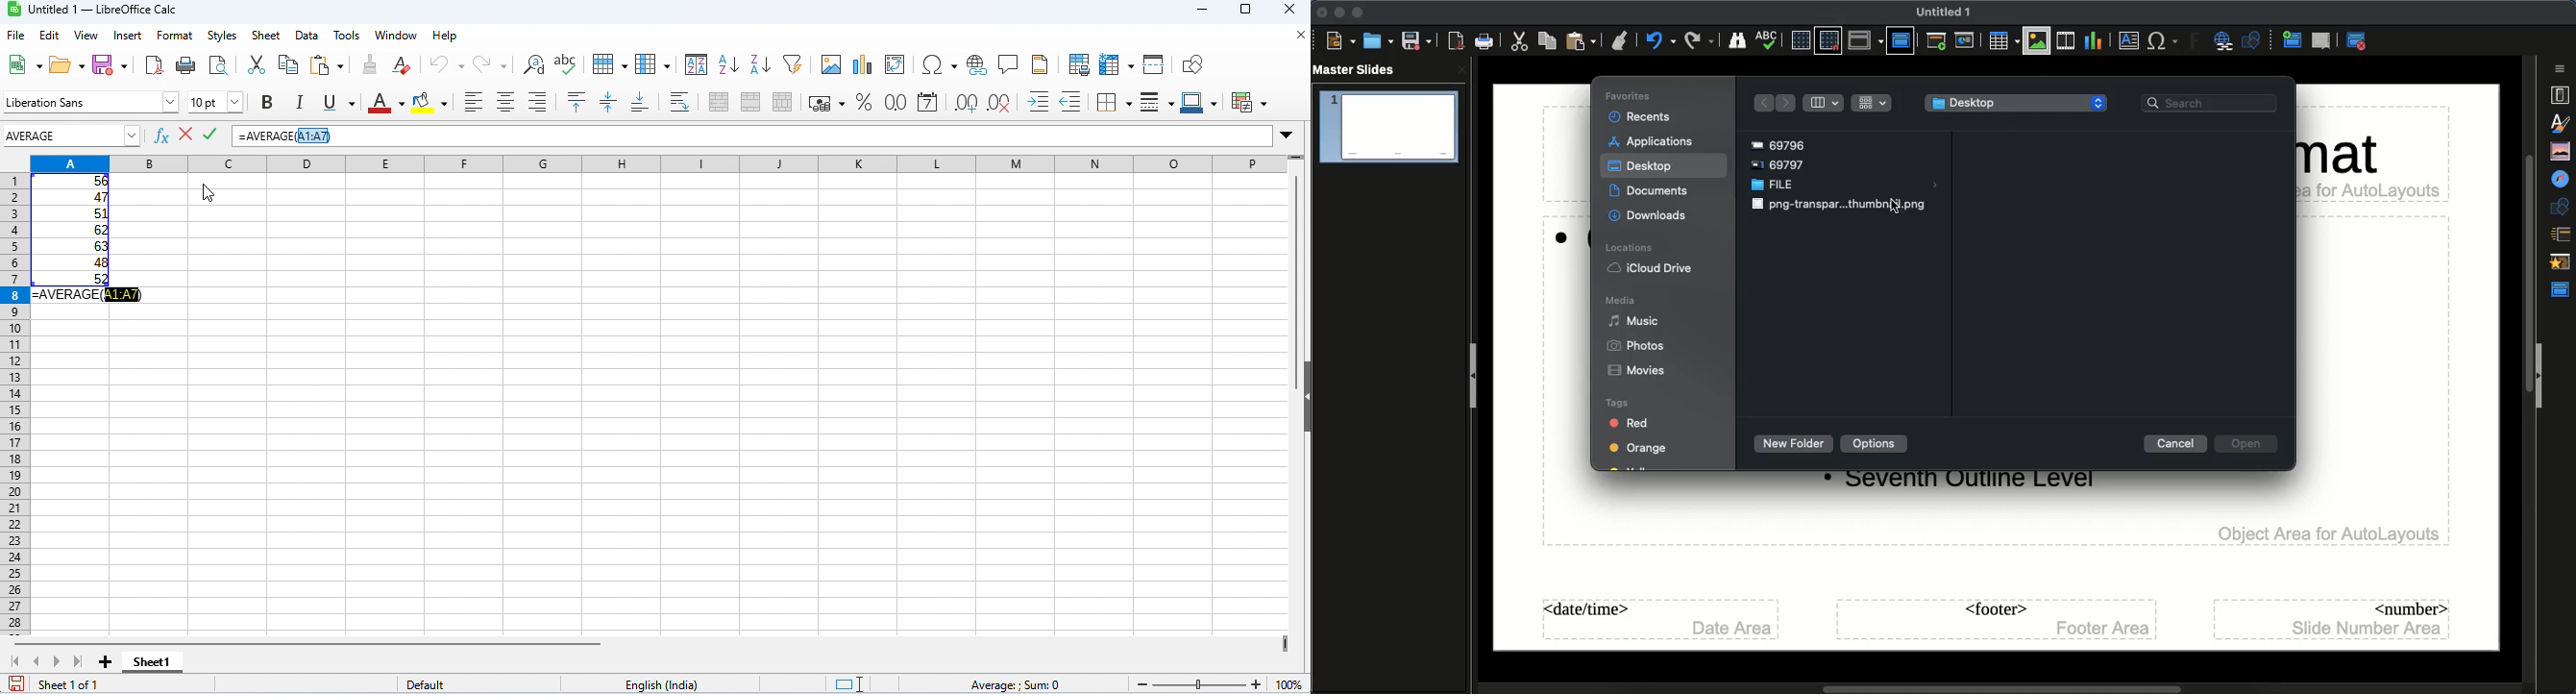 The height and width of the screenshot is (700, 2576). Describe the element at coordinates (1620, 41) in the screenshot. I see `Clean formatting` at that location.